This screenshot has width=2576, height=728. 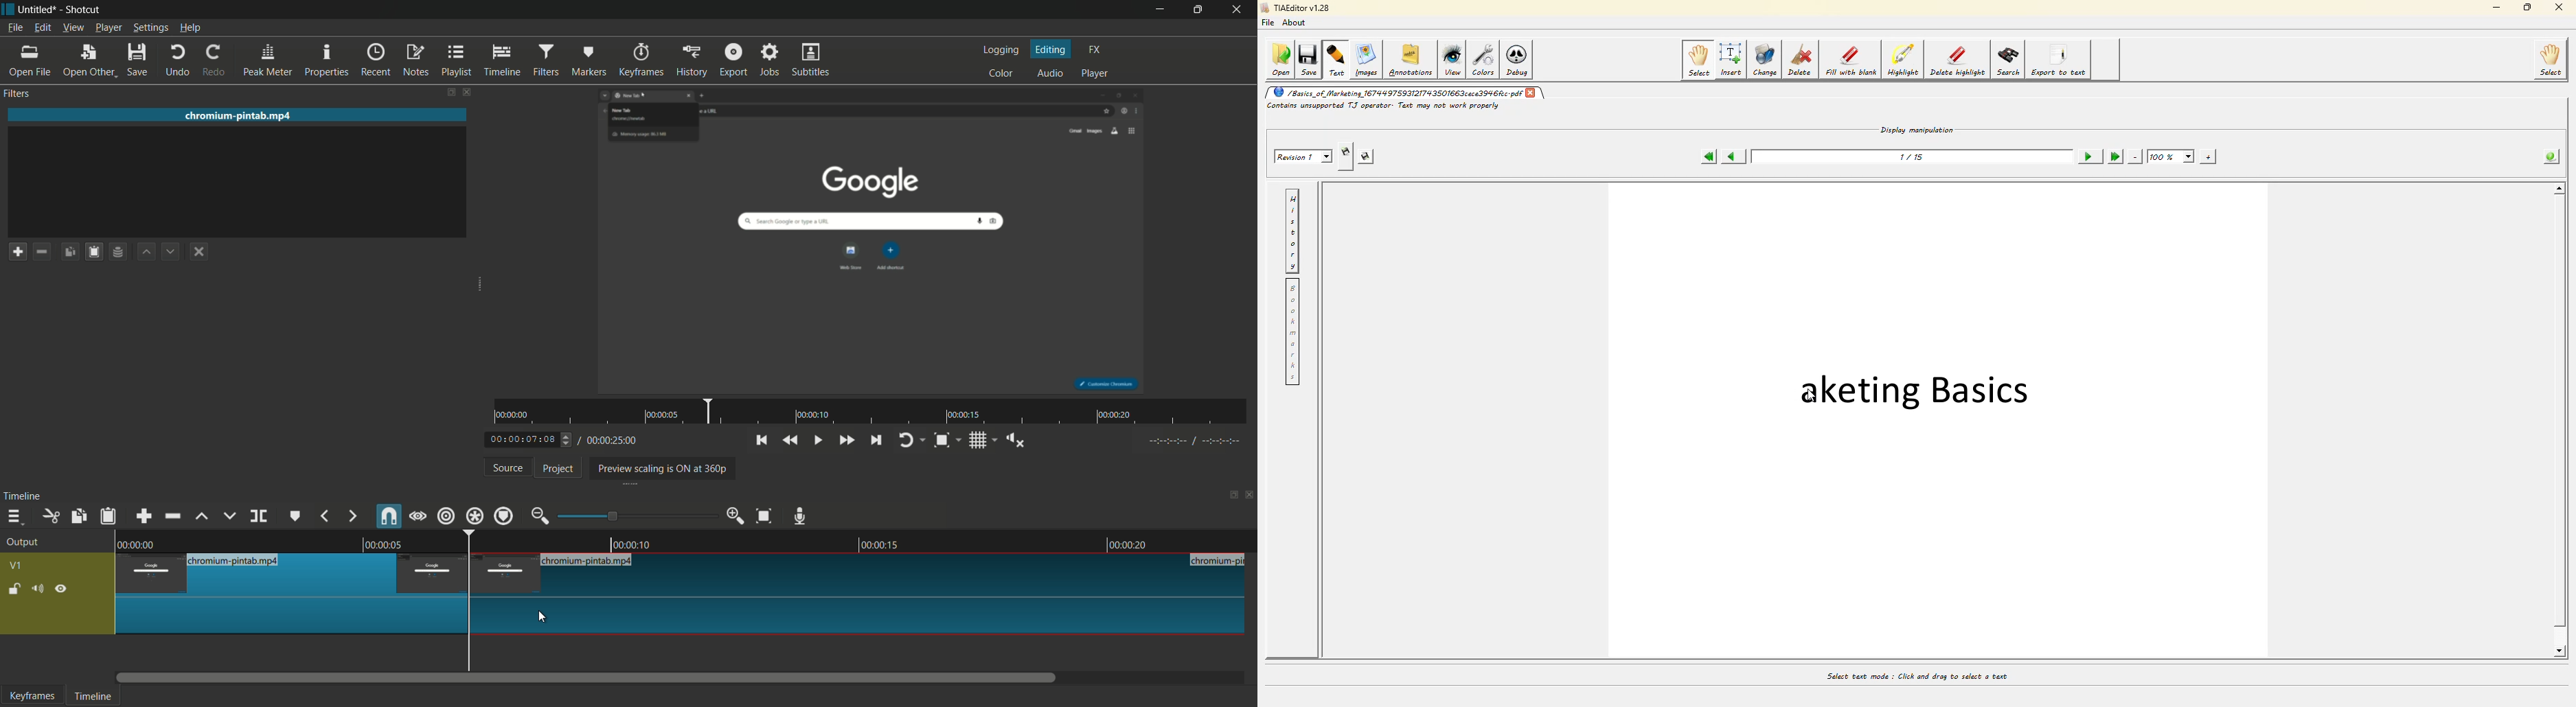 What do you see at coordinates (326, 60) in the screenshot?
I see `properties` at bounding box center [326, 60].